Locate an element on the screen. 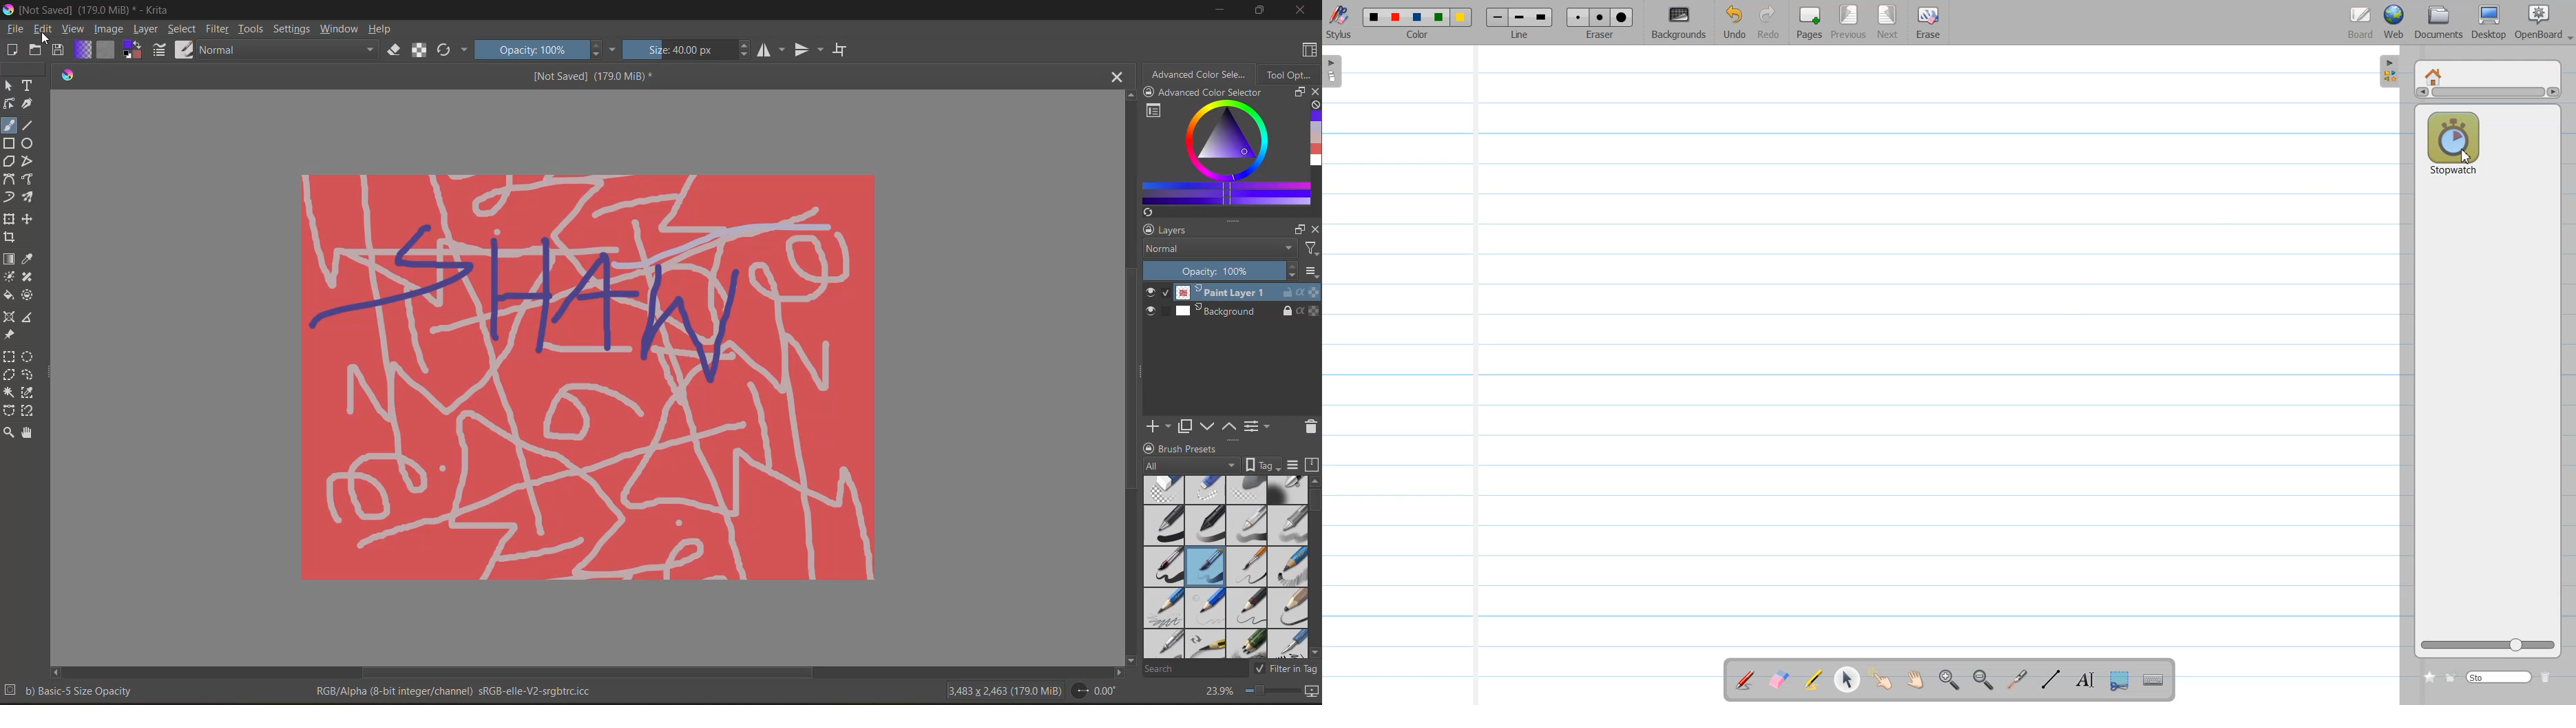  lock docker is located at coordinates (1151, 92).